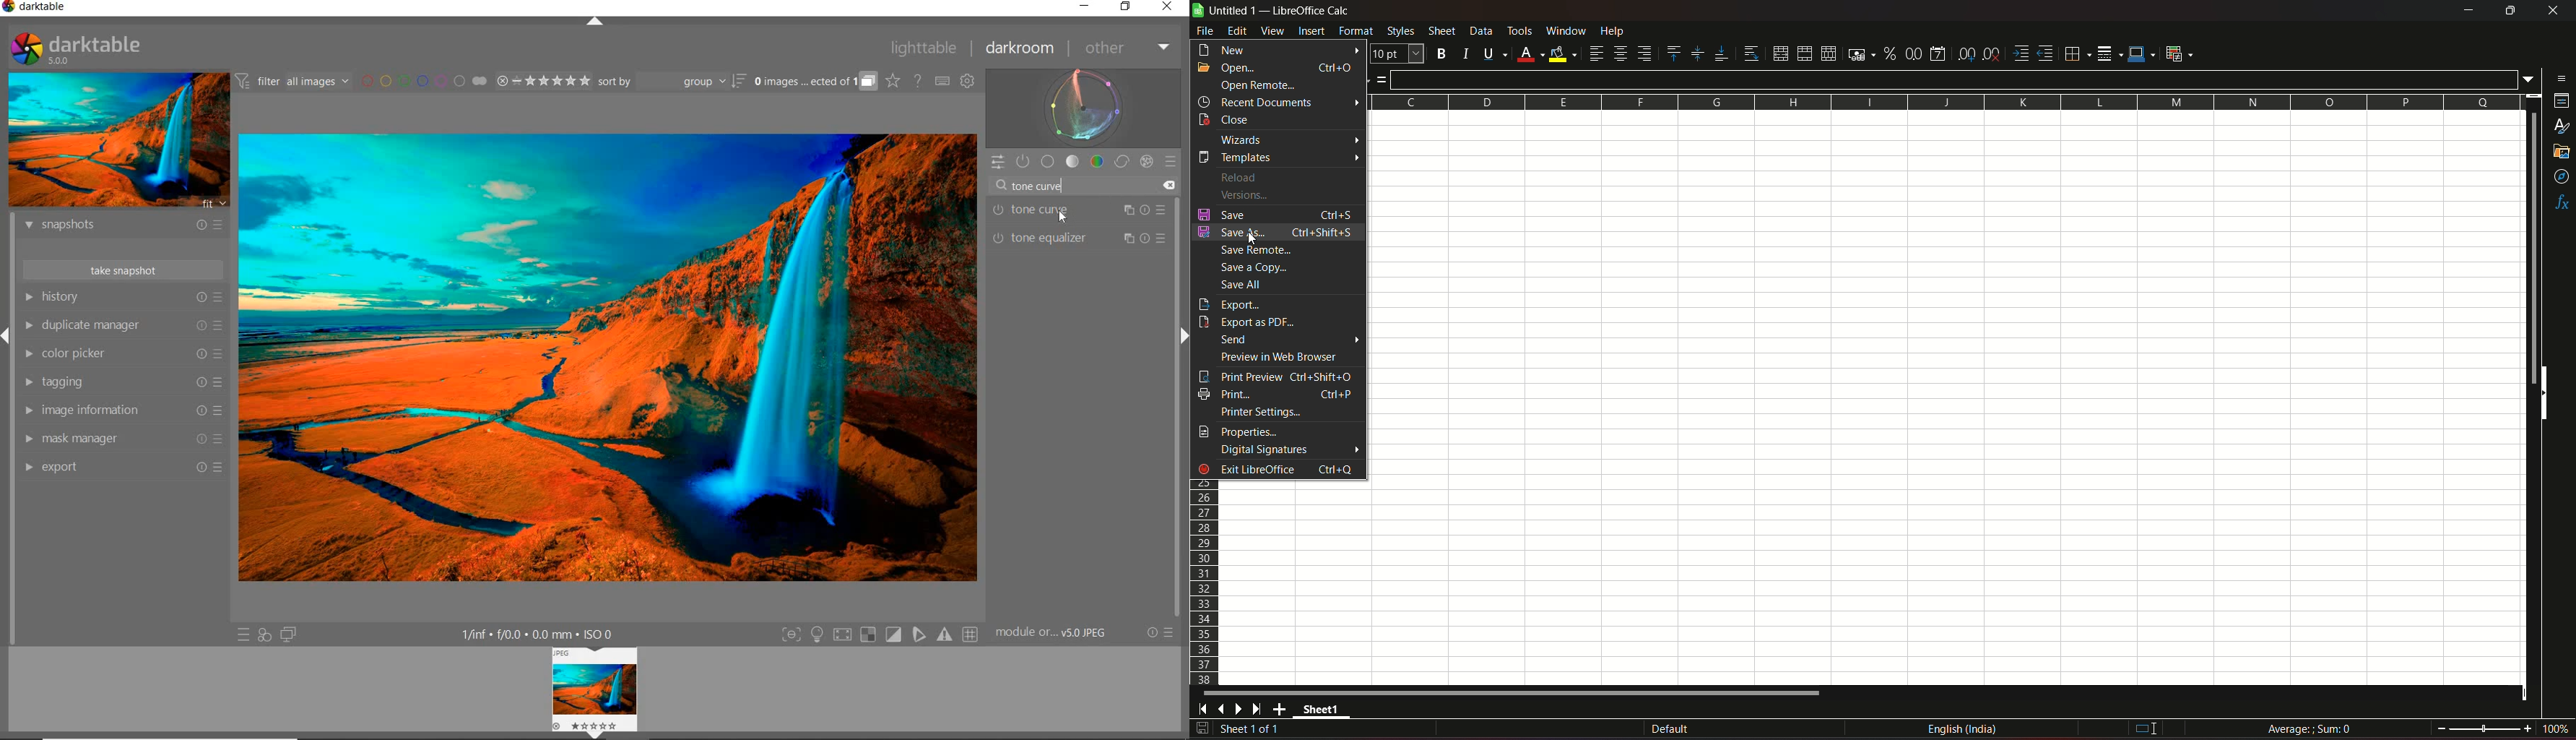 The height and width of the screenshot is (756, 2576). I want to click on navigator, so click(2560, 176).